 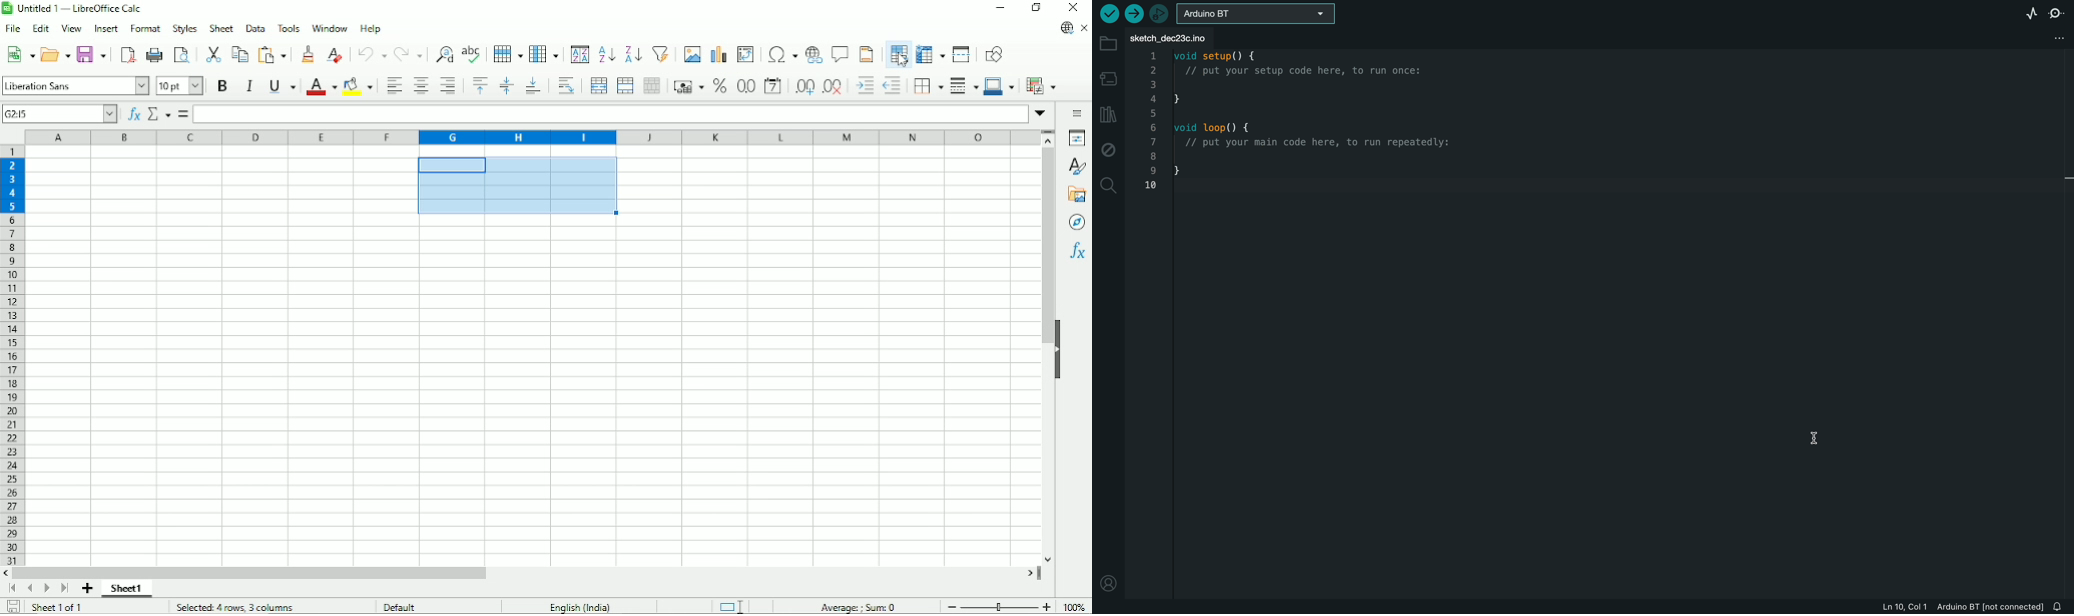 I want to click on Text color, so click(x=321, y=86).